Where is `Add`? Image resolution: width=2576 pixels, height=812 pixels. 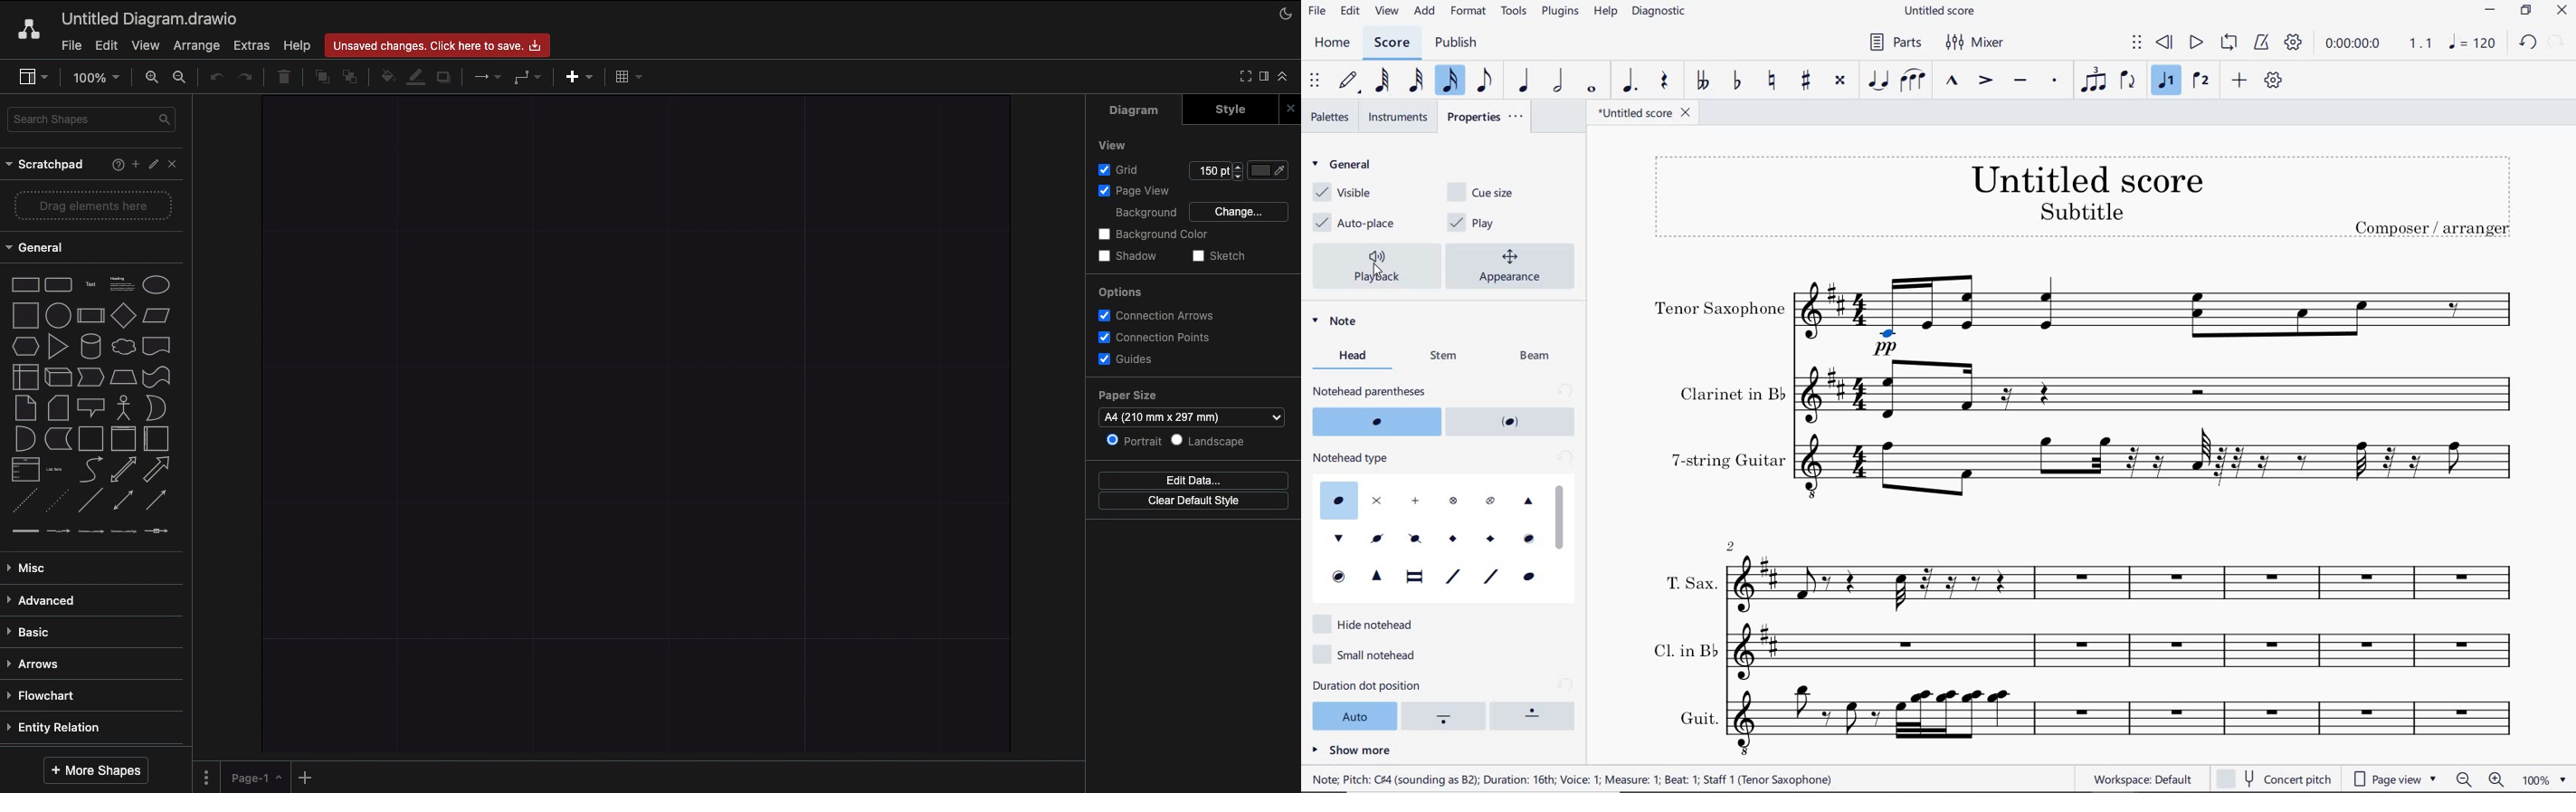
Add is located at coordinates (132, 164).